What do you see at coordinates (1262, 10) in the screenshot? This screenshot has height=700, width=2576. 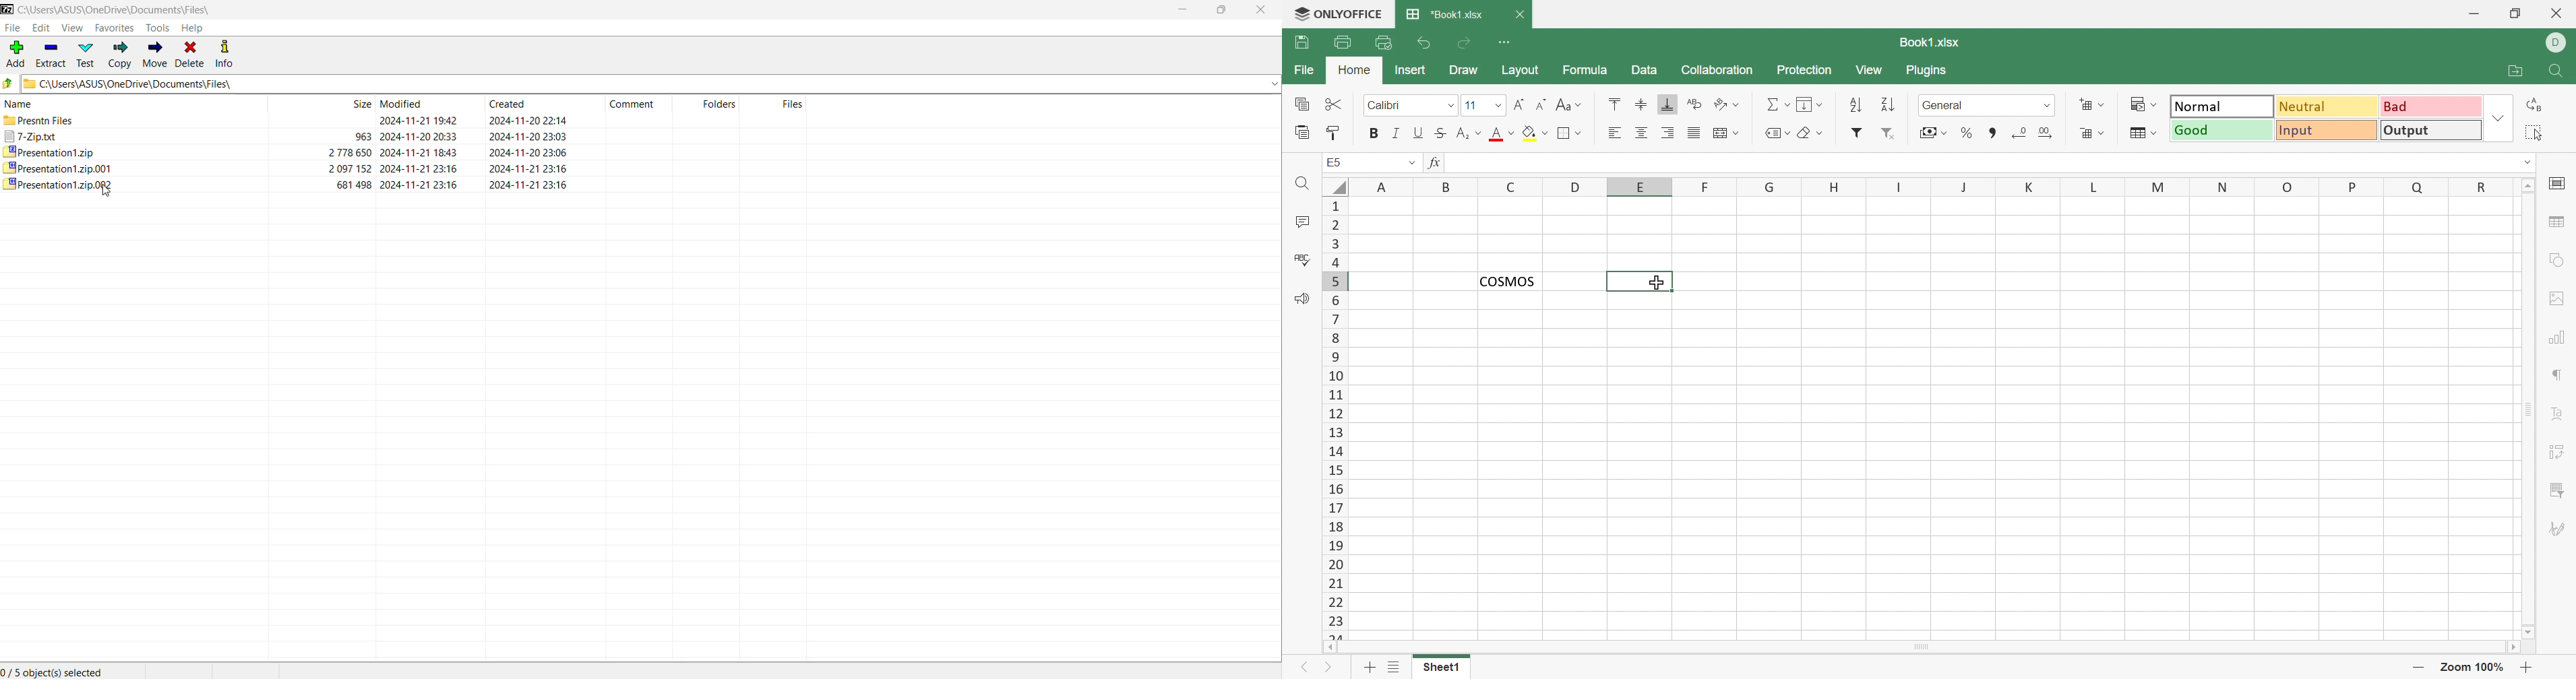 I see `Close` at bounding box center [1262, 10].